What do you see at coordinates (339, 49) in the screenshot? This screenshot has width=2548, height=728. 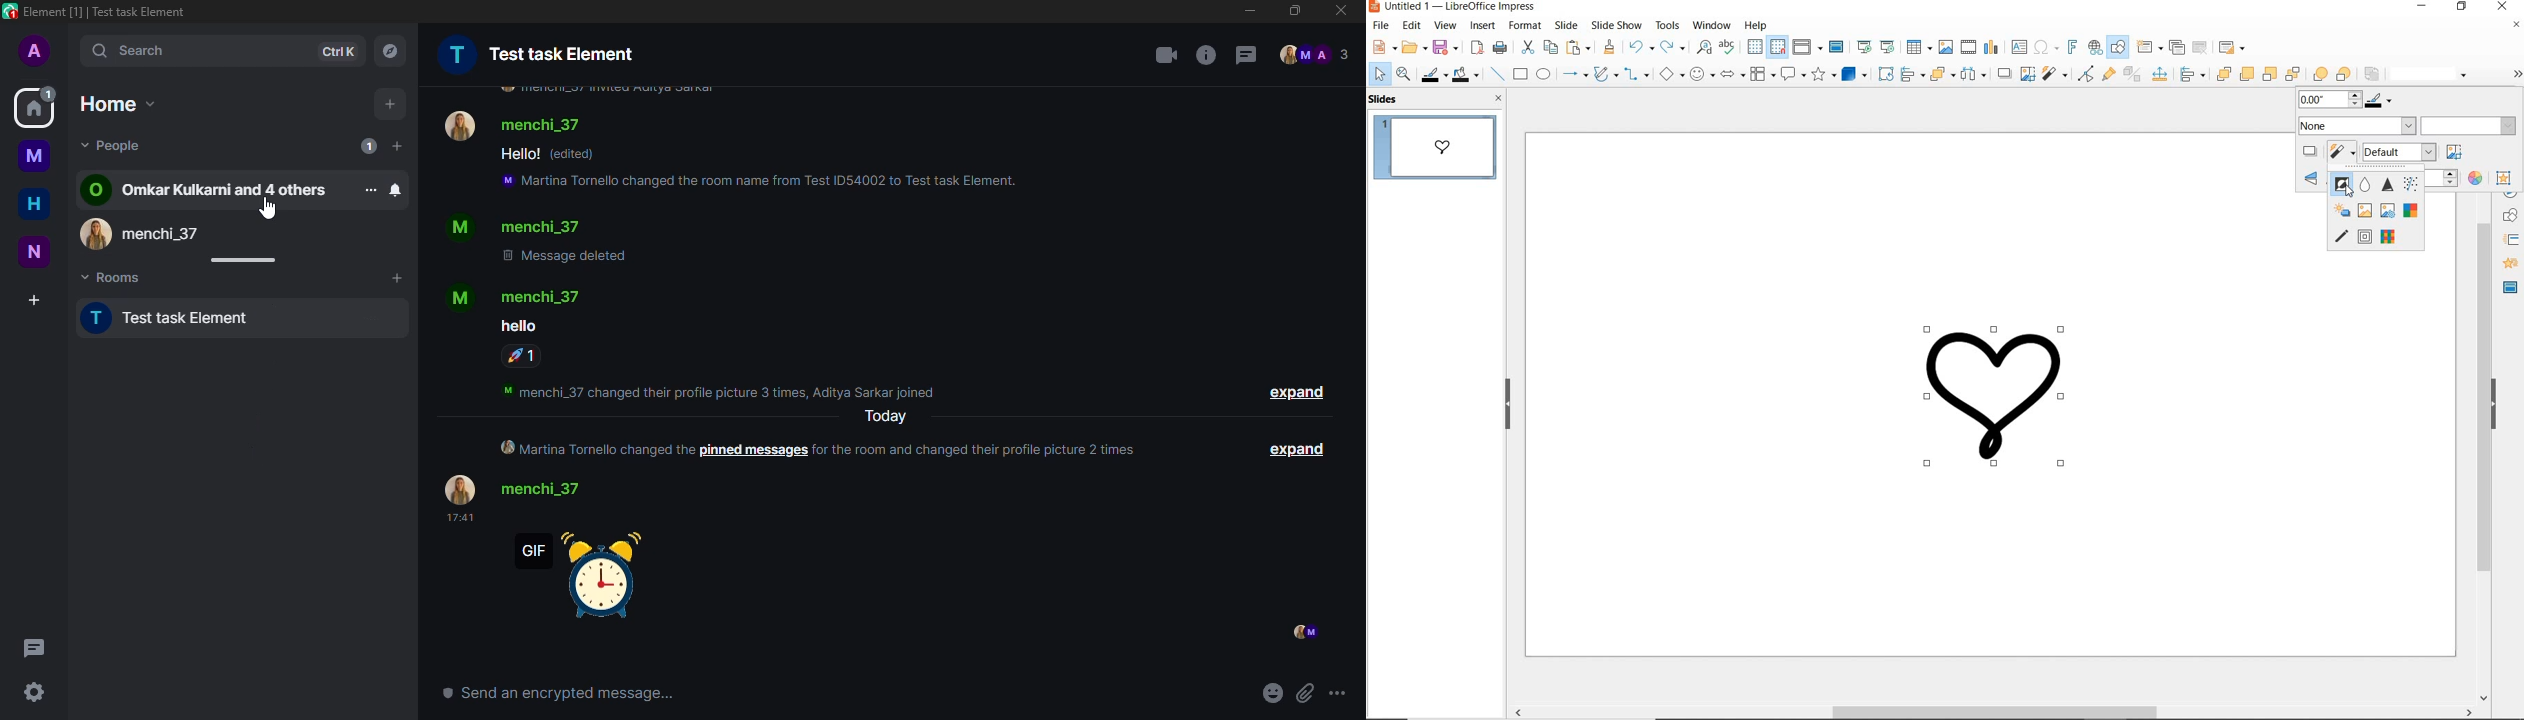 I see `ctrl K` at bounding box center [339, 49].